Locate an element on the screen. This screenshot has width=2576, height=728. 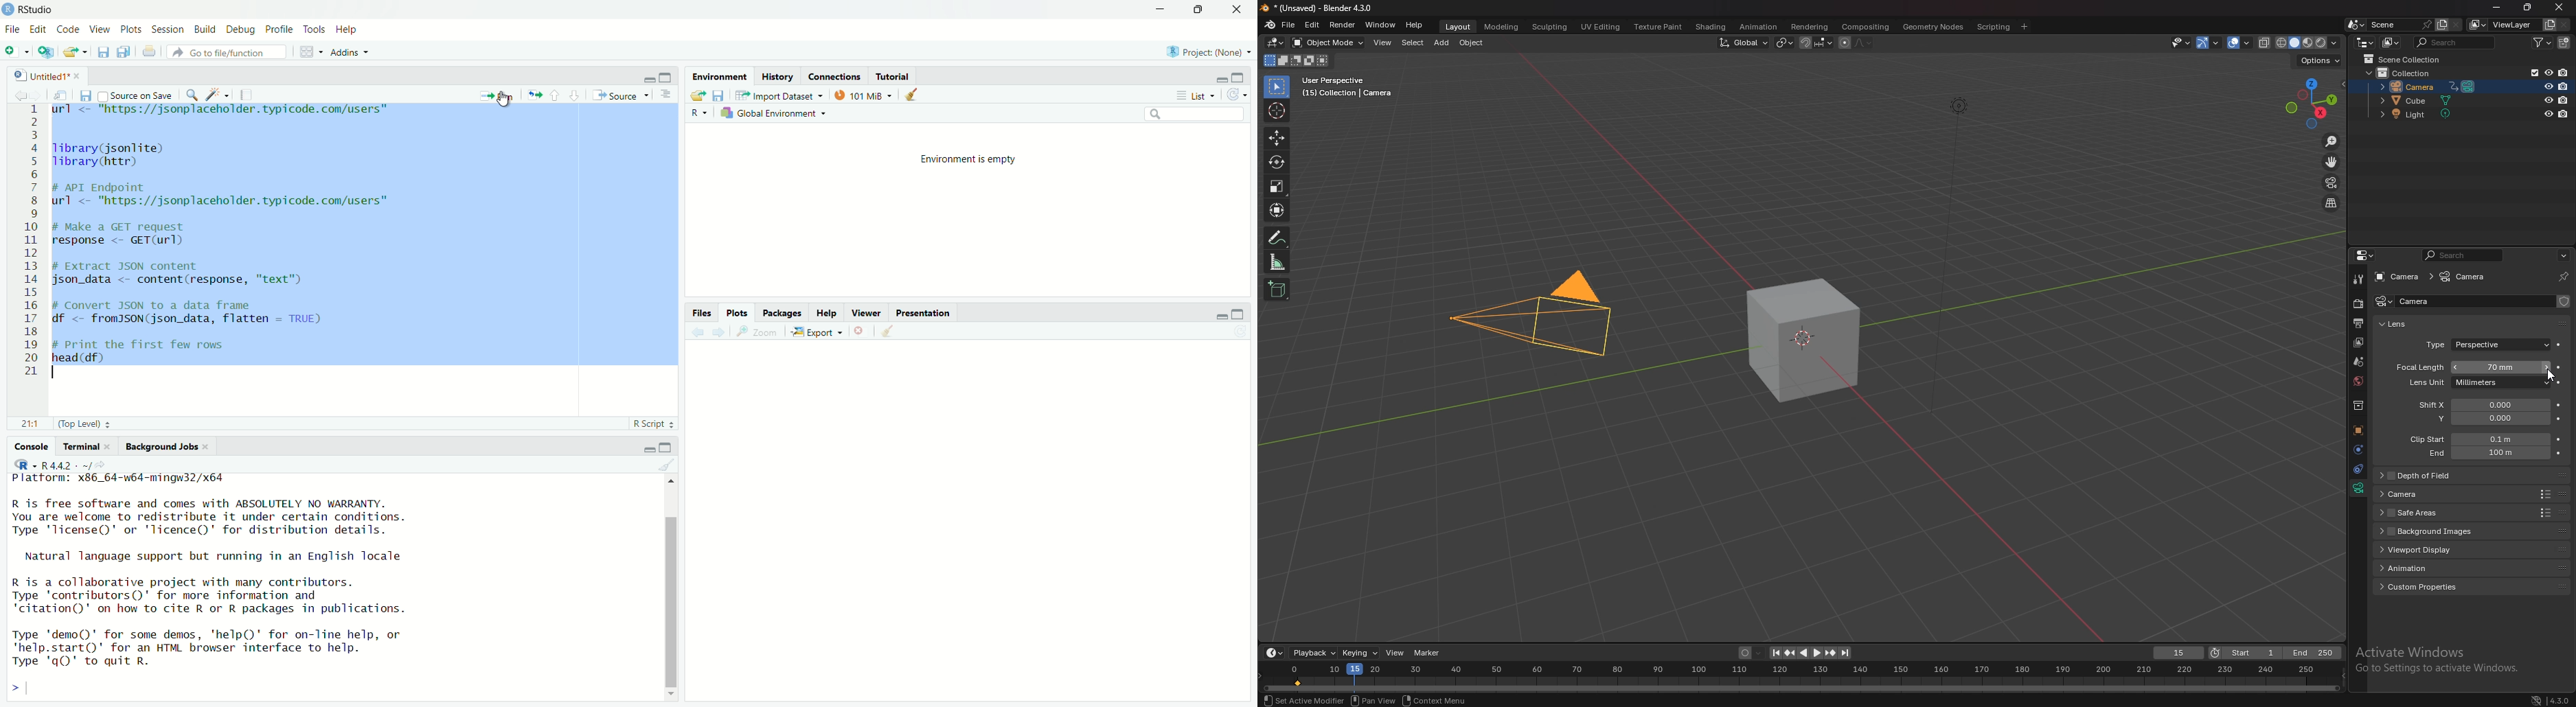
Move right is located at coordinates (21, 689).